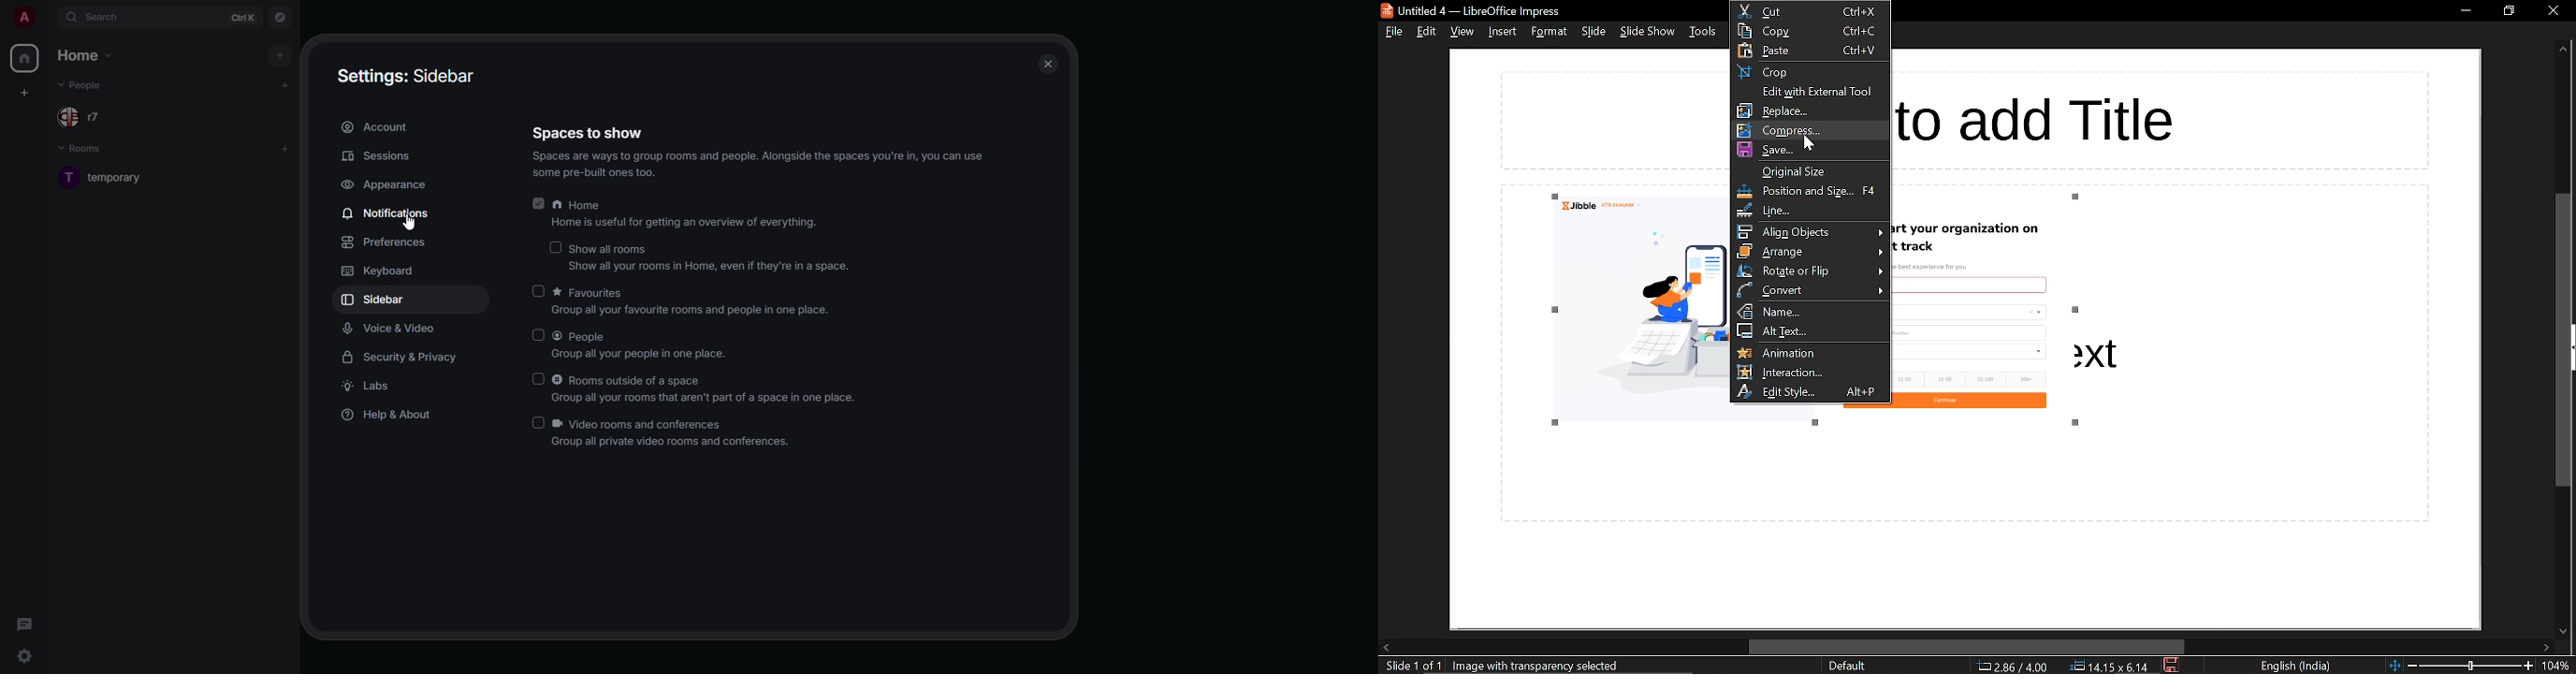  I want to click on horizontal scrollbar, so click(1968, 647).